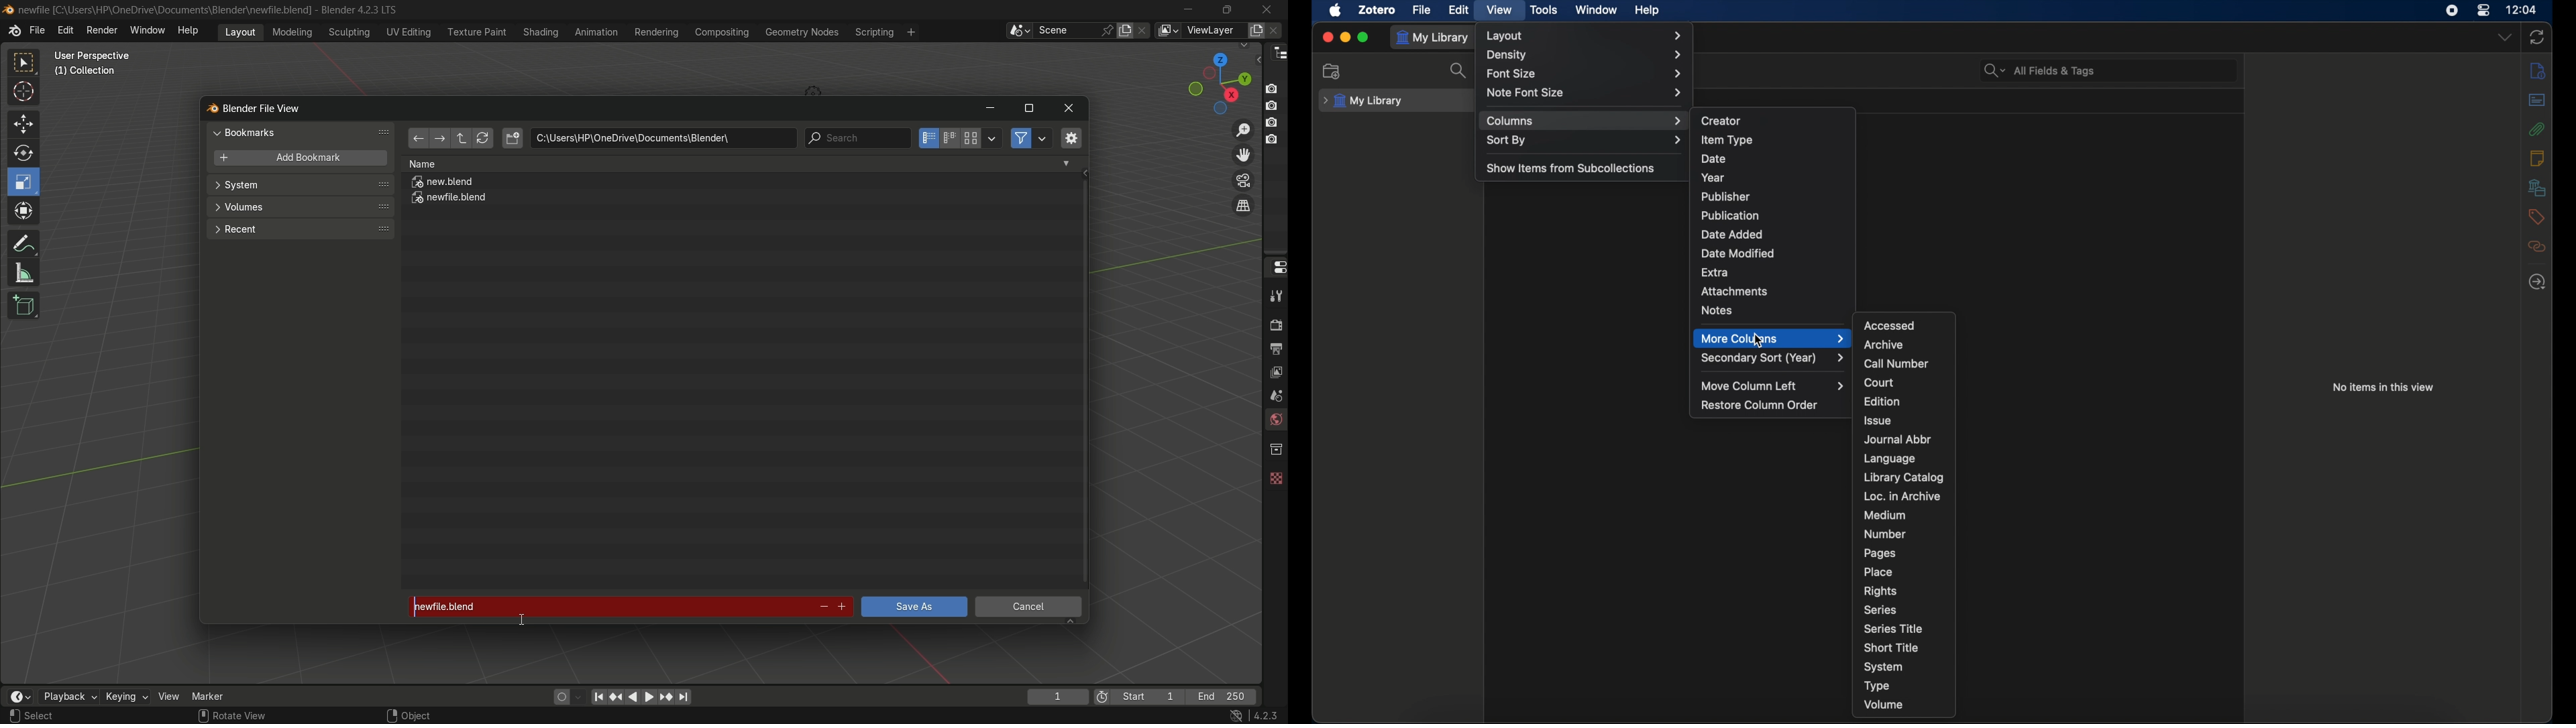 The height and width of the screenshot is (728, 2576). What do you see at coordinates (1774, 339) in the screenshot?
I see `more columns` at bounding box center [1774, 339].